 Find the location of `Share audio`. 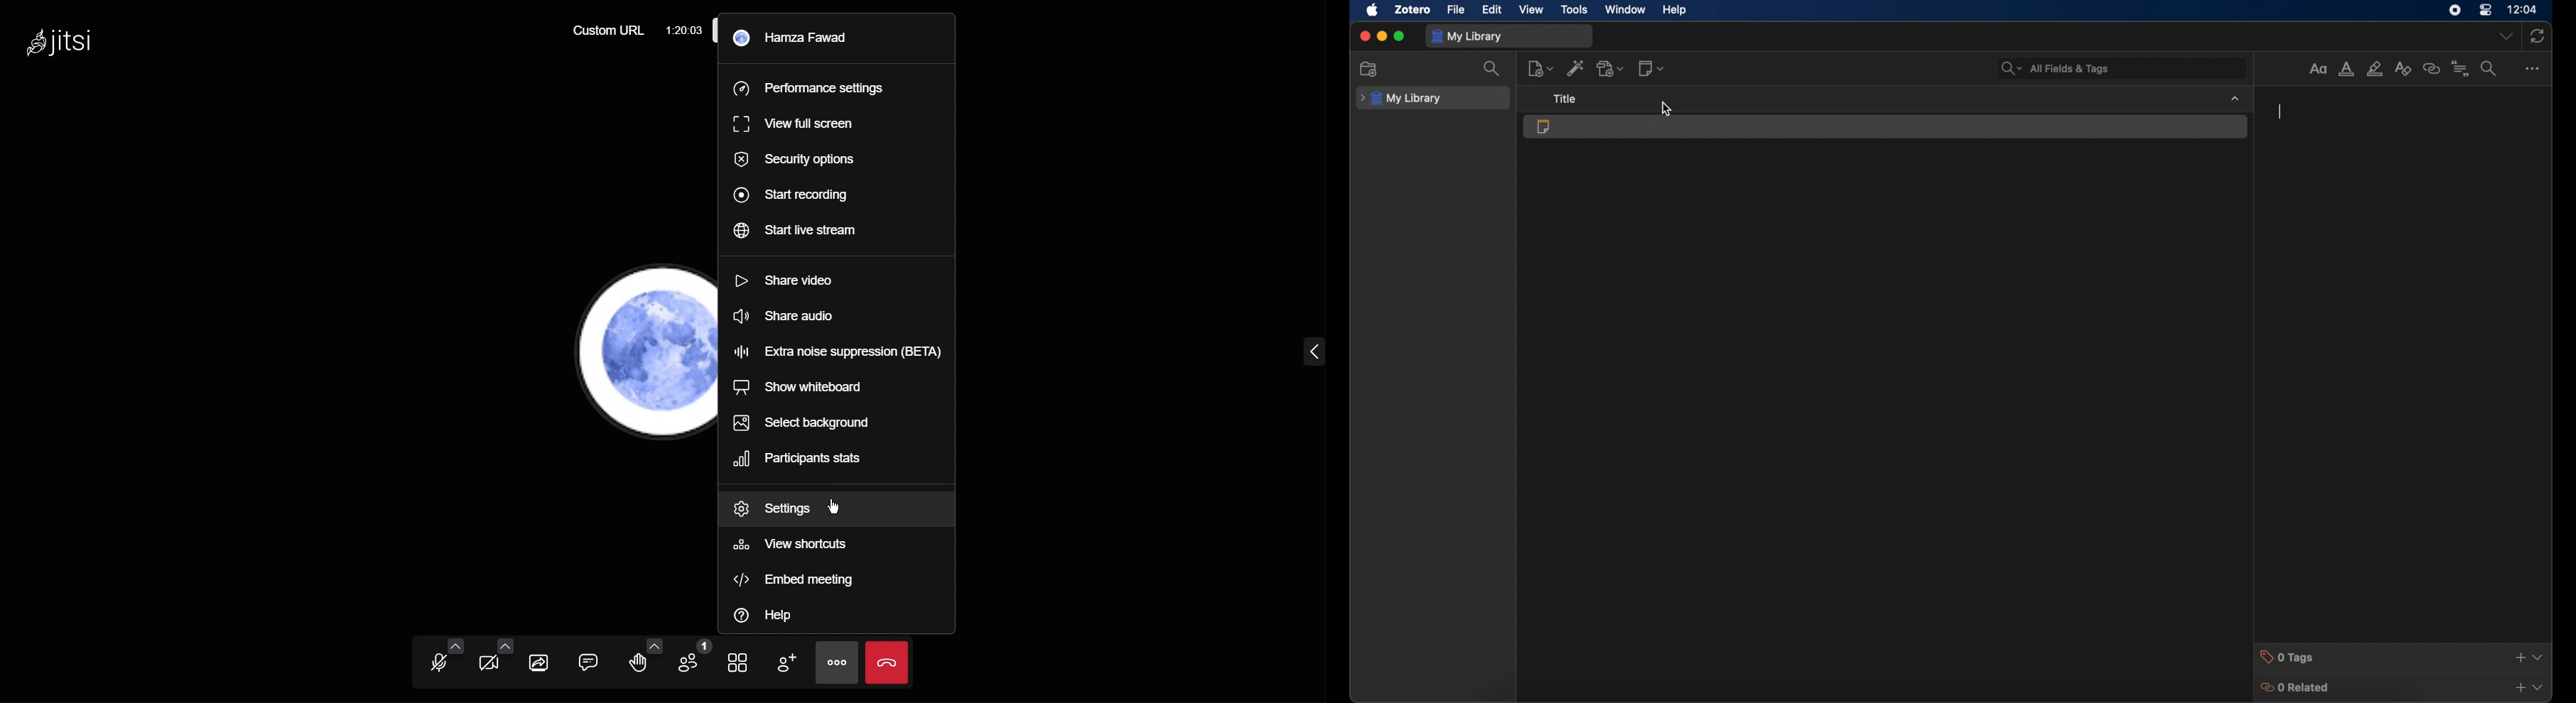

Share audio is located at coordinates (782, 315).